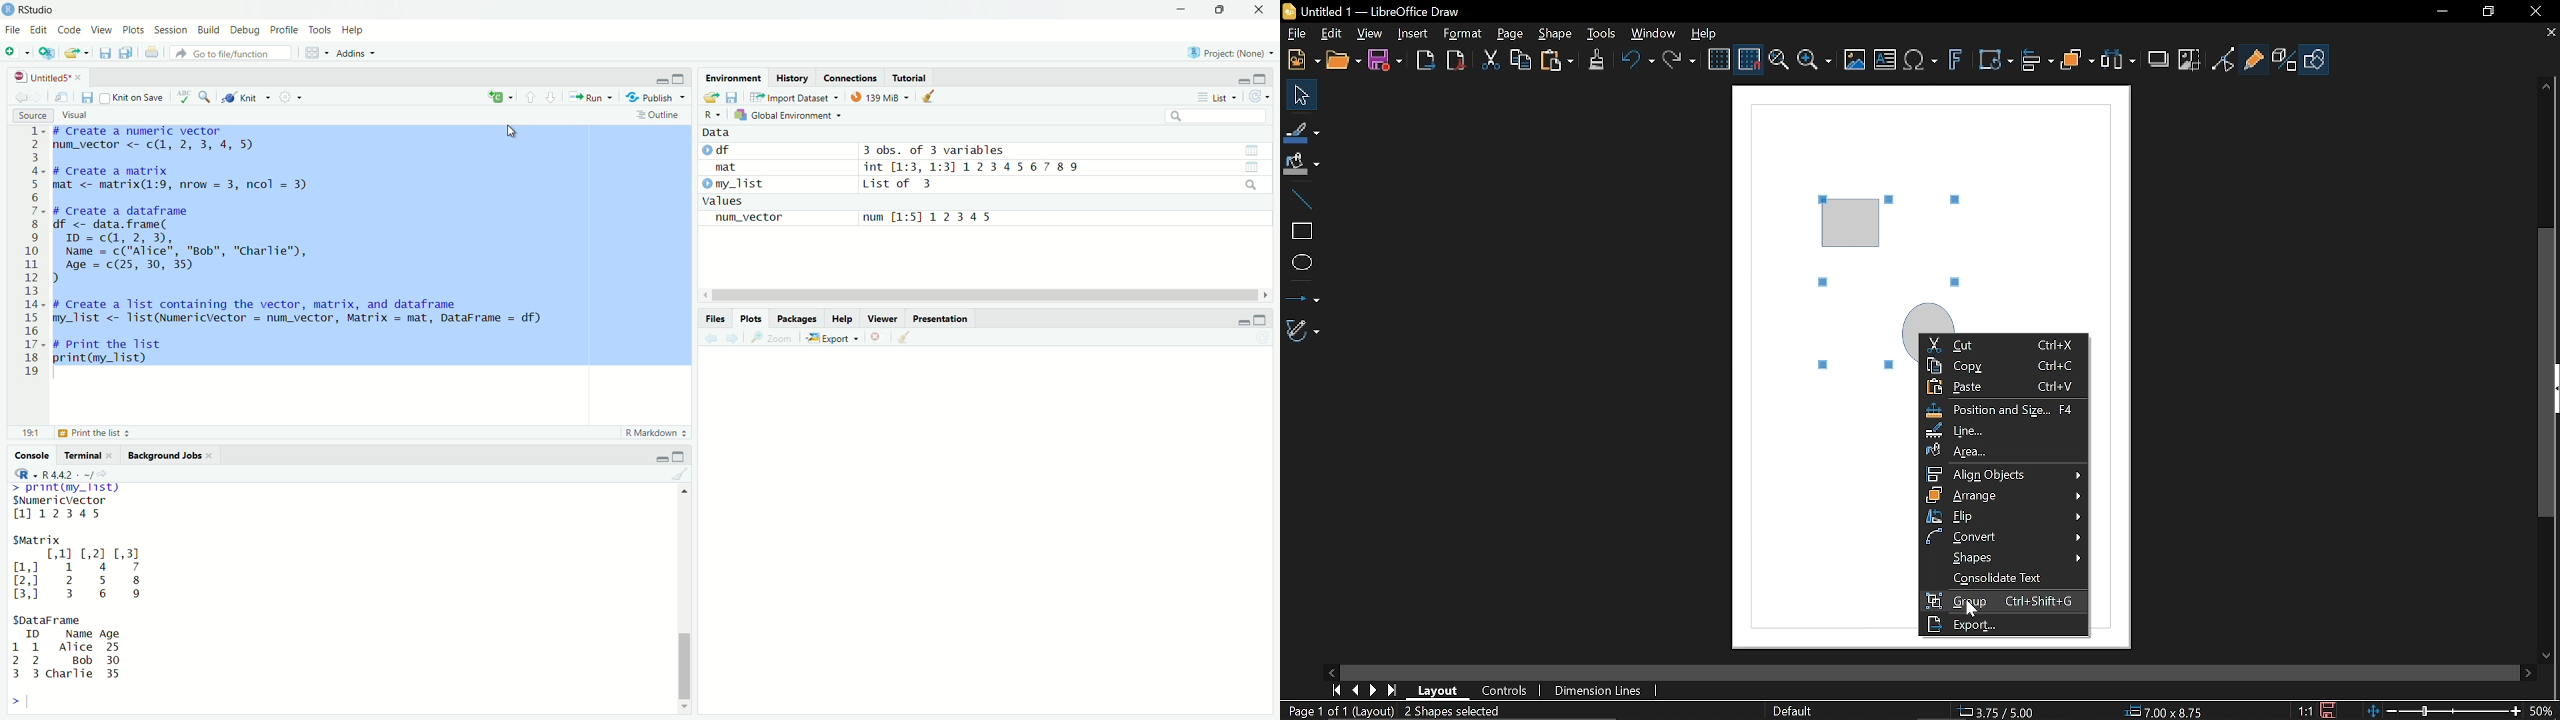  What do you see at coordinates (1241, 80) in the screenshot?
I see `minimise` at bounding box center [1241, 80].